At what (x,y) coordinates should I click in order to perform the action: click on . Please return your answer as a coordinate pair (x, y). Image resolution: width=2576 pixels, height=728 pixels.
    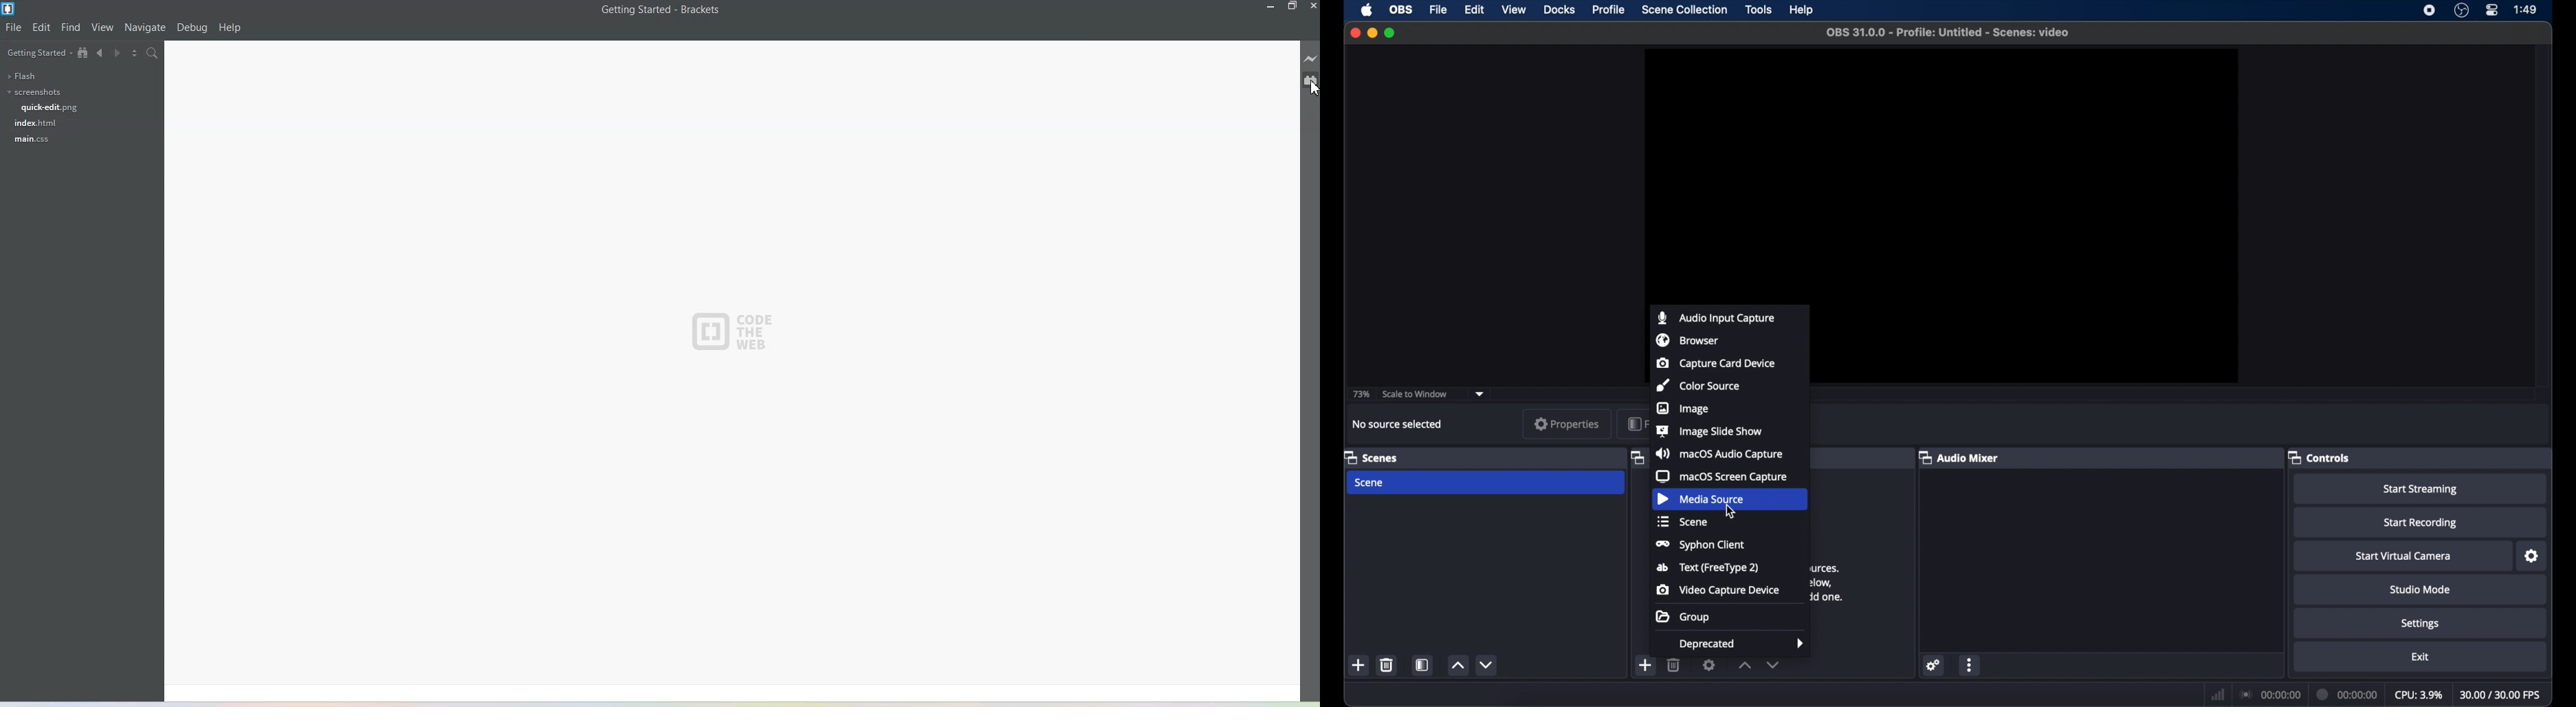
    Looking at the image, I should click on (2270, 694).